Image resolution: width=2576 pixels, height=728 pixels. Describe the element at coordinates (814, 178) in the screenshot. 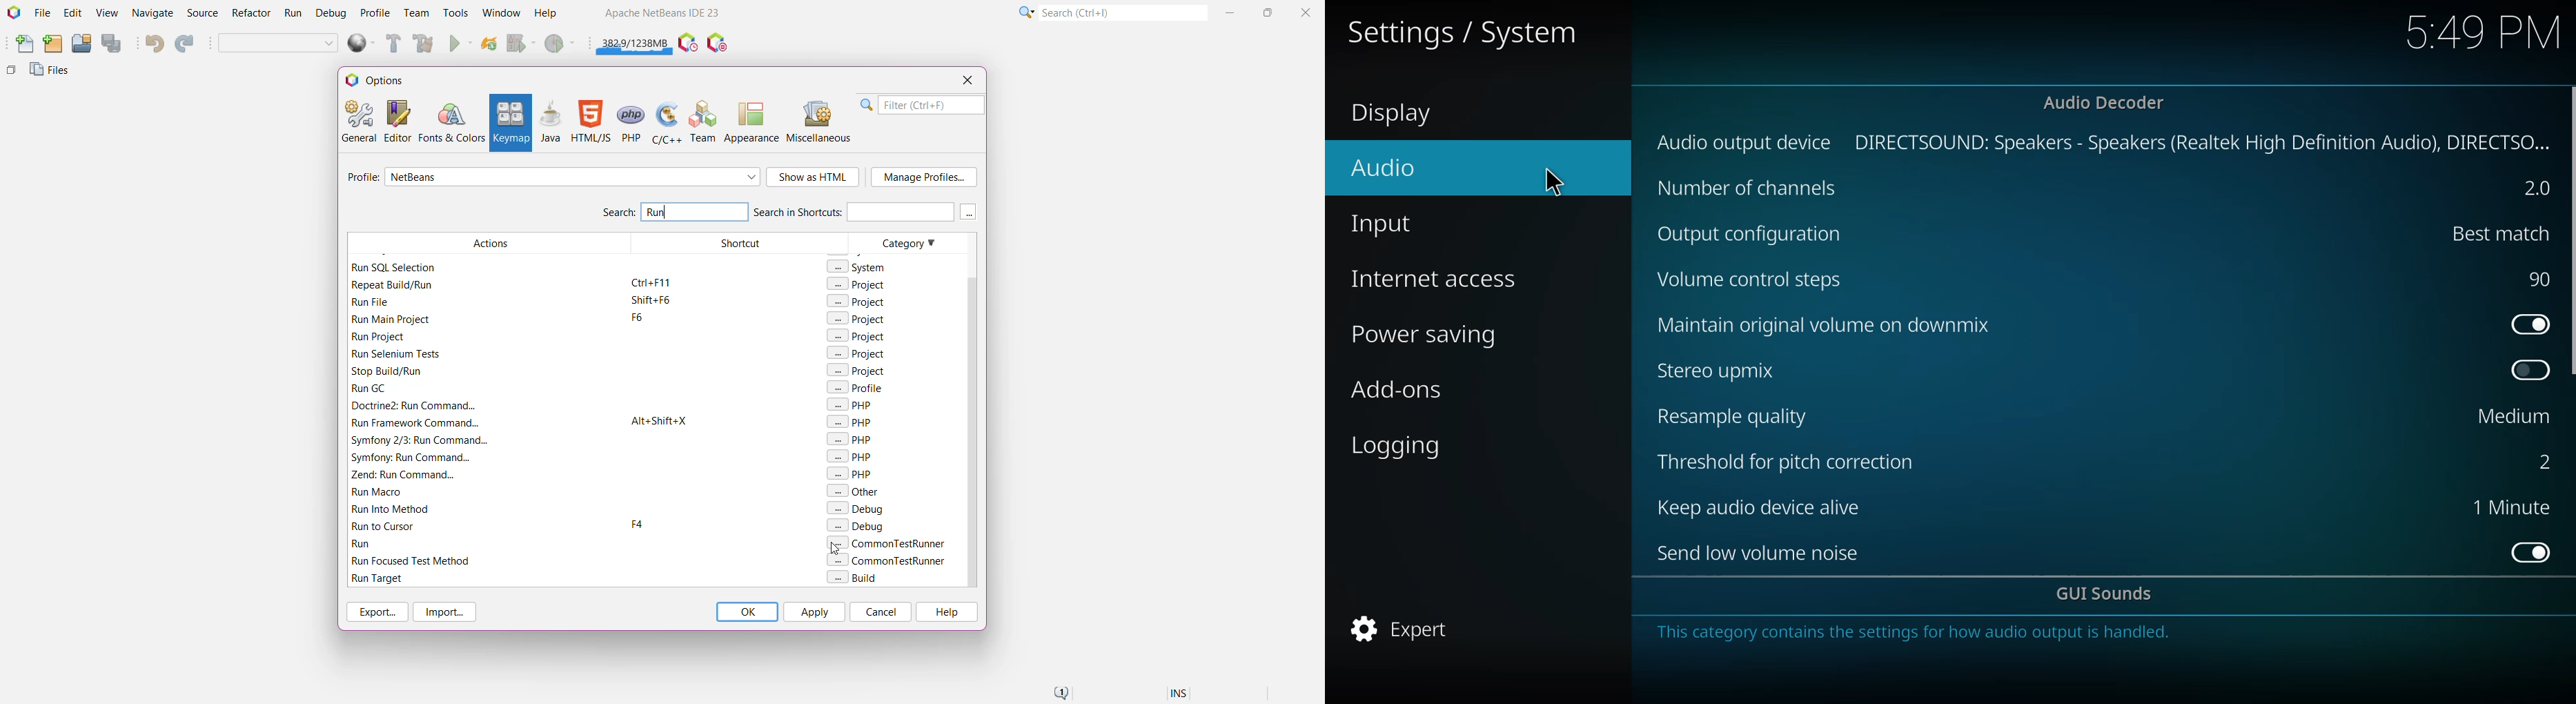

I see `Show as HTML` at that location.